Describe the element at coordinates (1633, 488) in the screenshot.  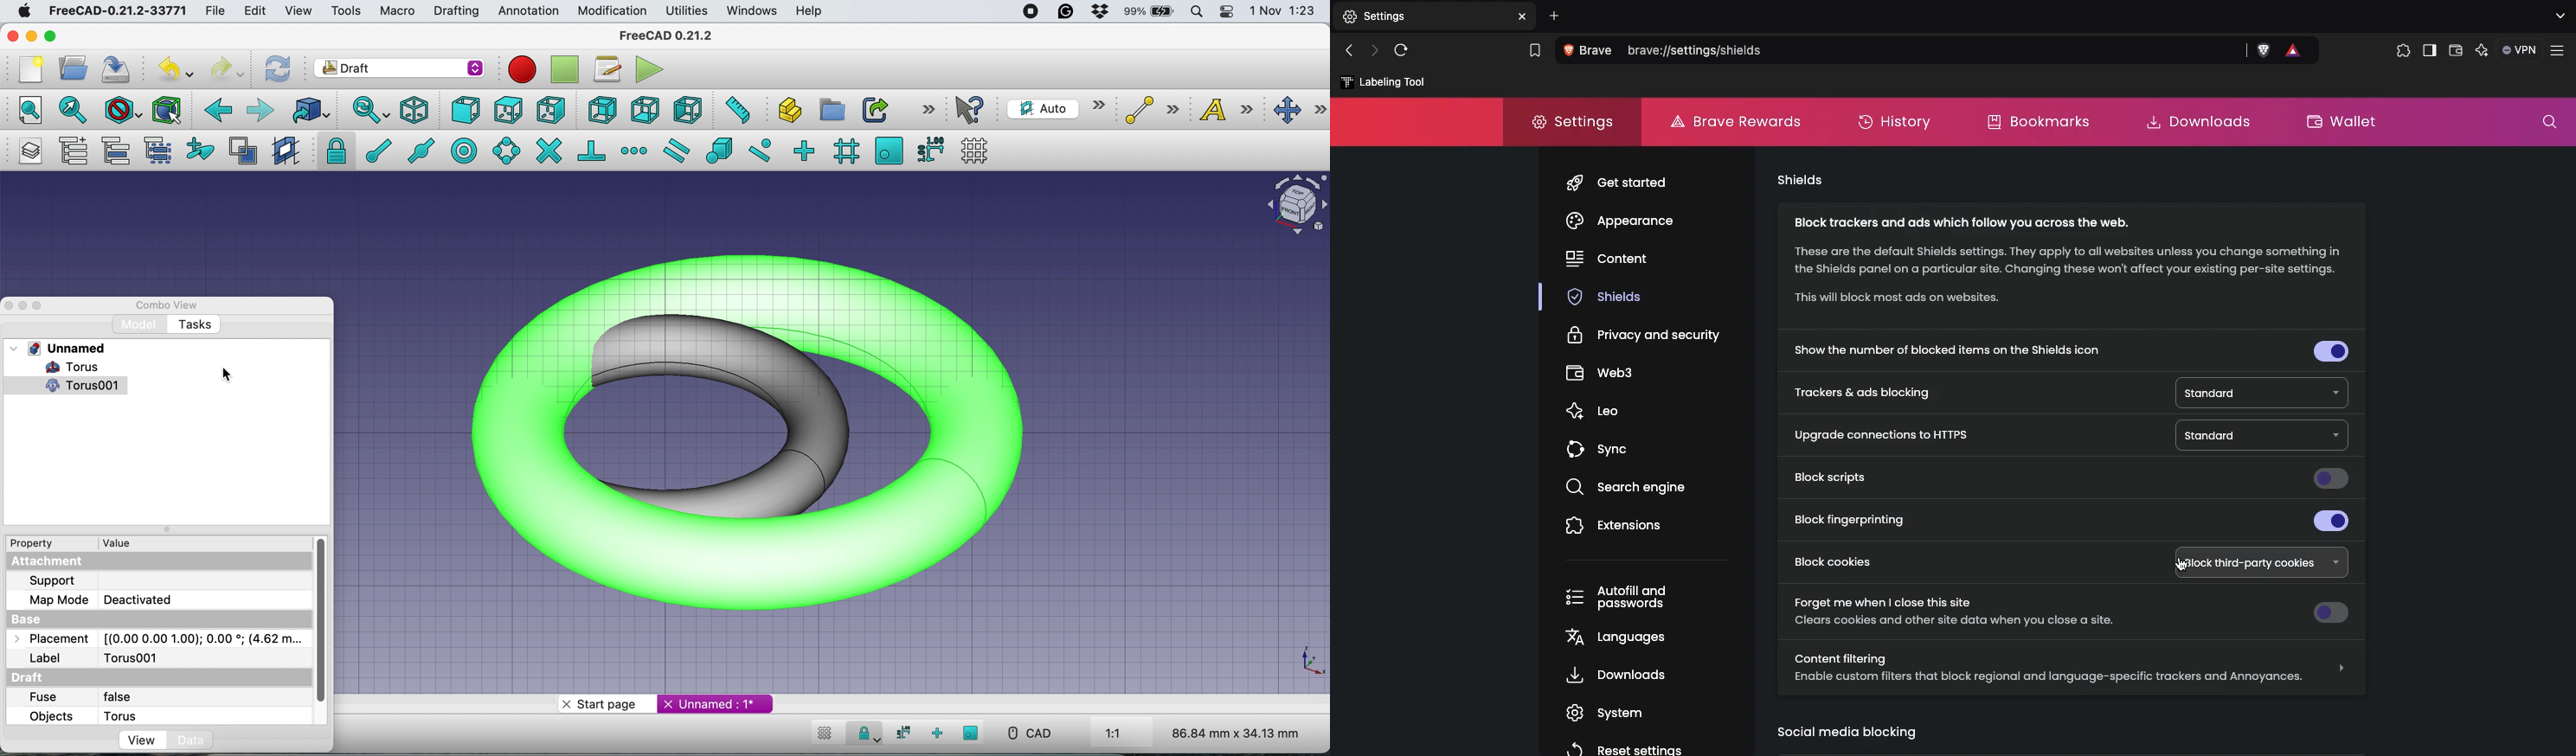
I see `search engine` at that location.